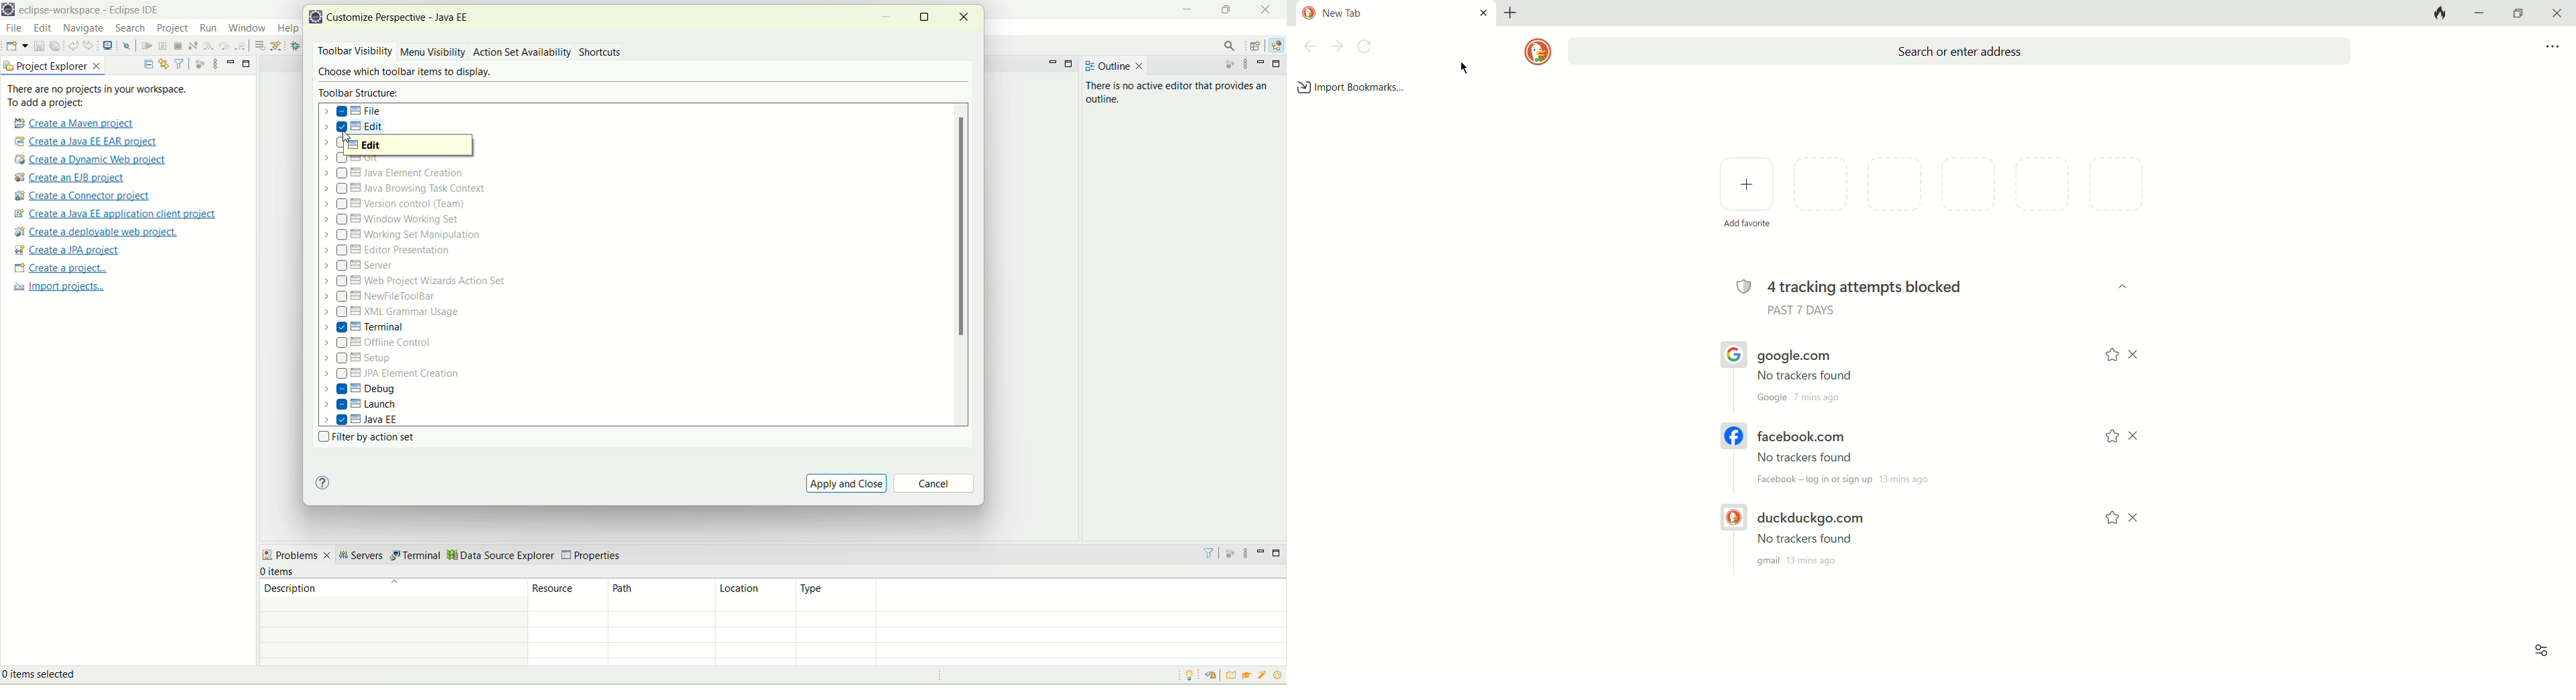  What do you see at coordinates (1216, 676) in the screenshot?
I see `restore welcome` at bounding box center [1216, 676].